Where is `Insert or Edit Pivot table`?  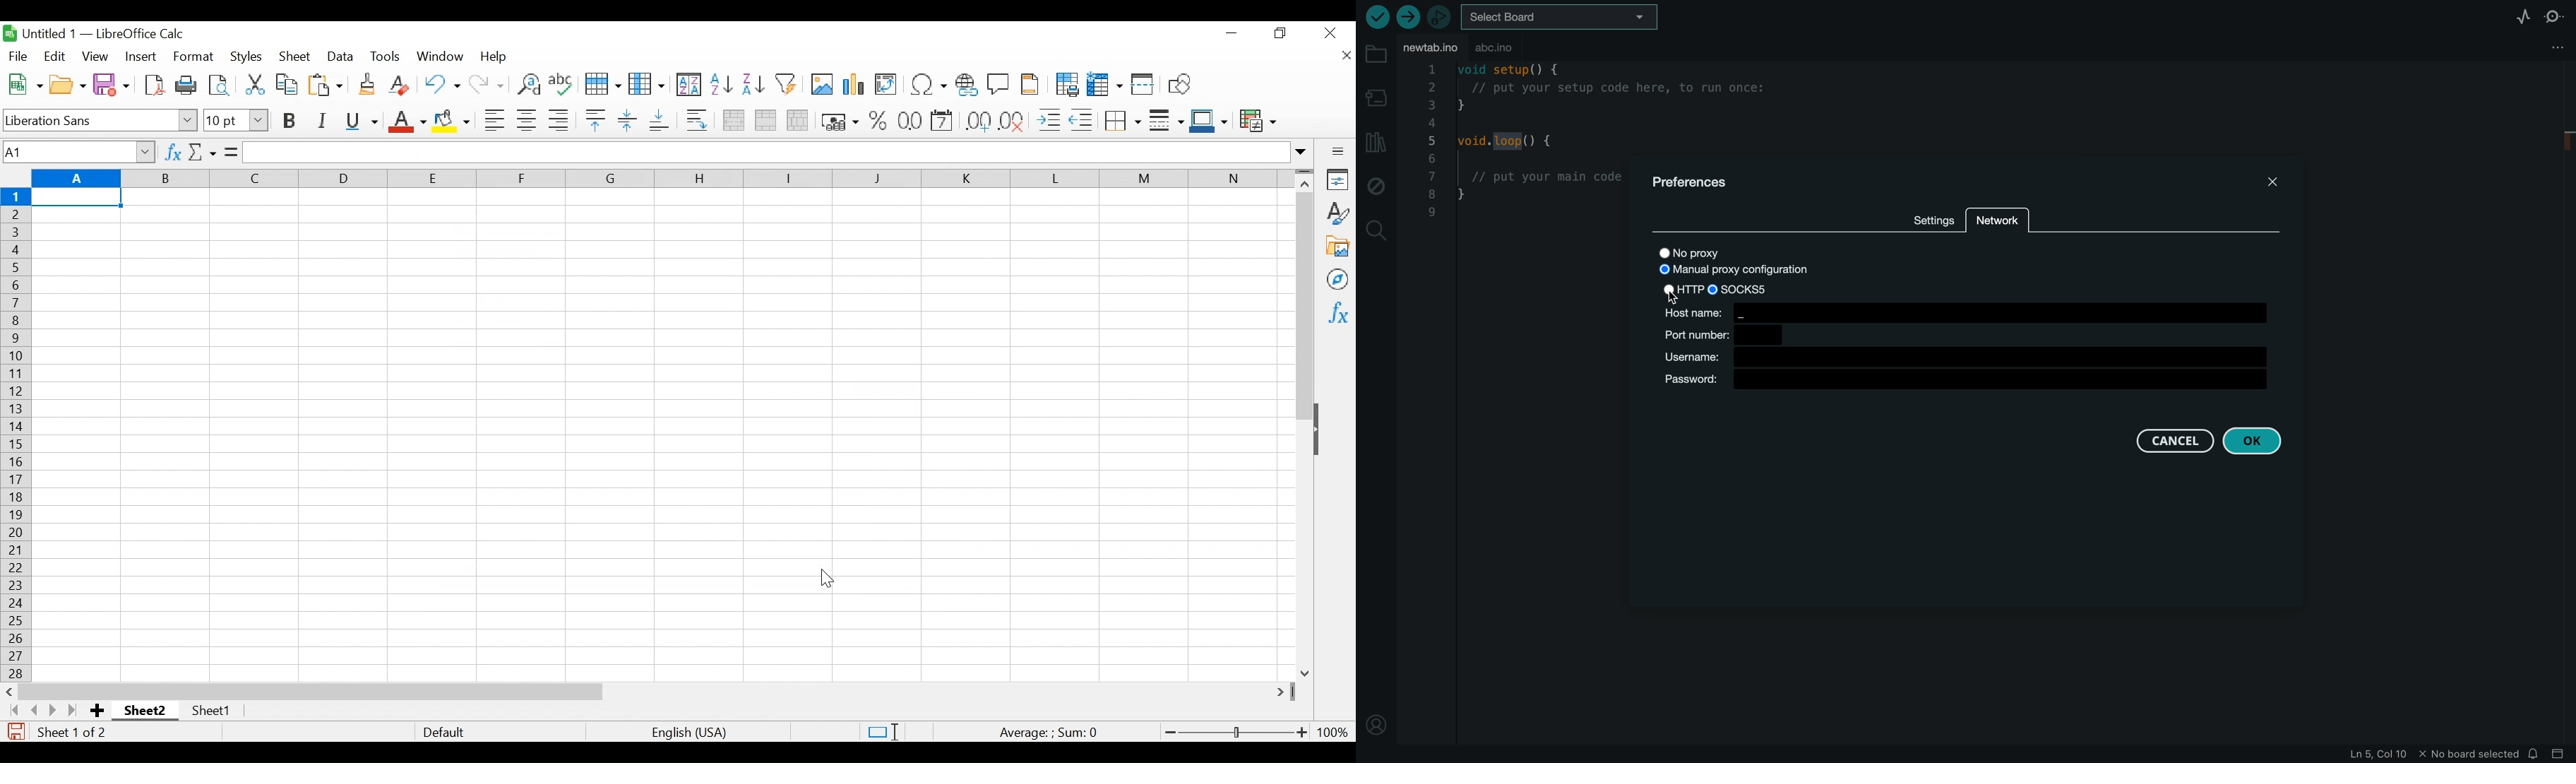 Insert or Edit Pivot table is located at coordinates (887, 85).